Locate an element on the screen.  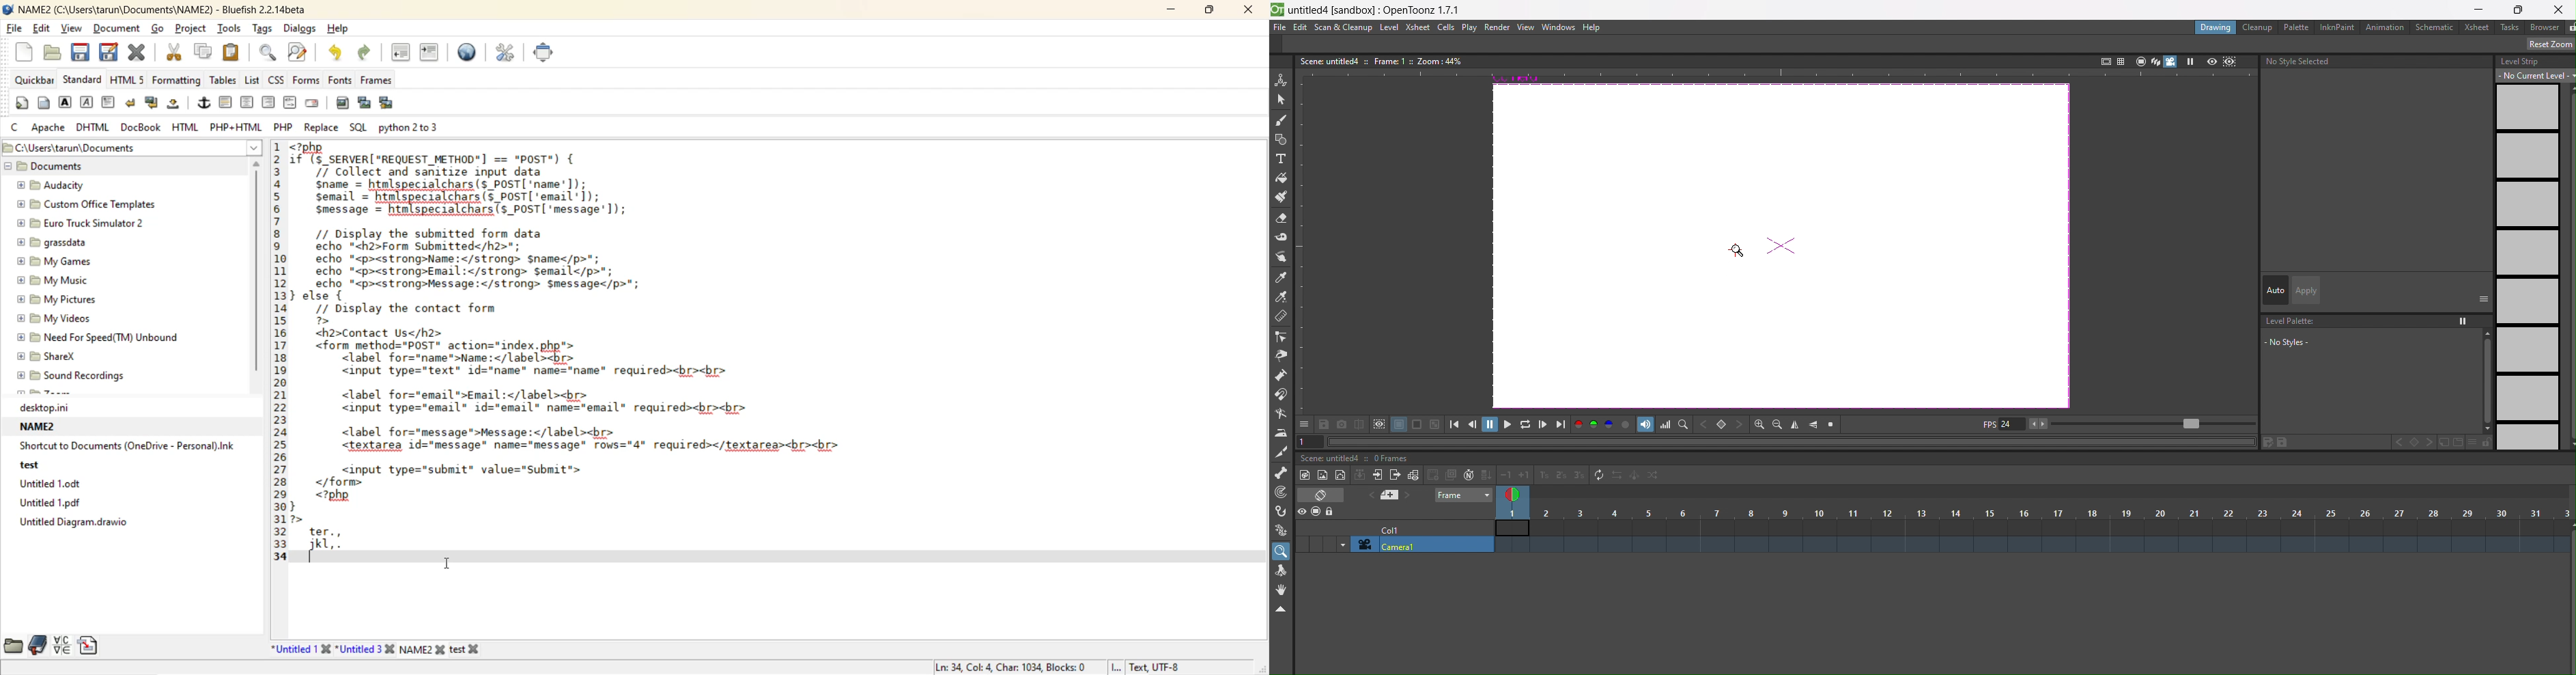
non breaking space is located at coordinates (177, 105).